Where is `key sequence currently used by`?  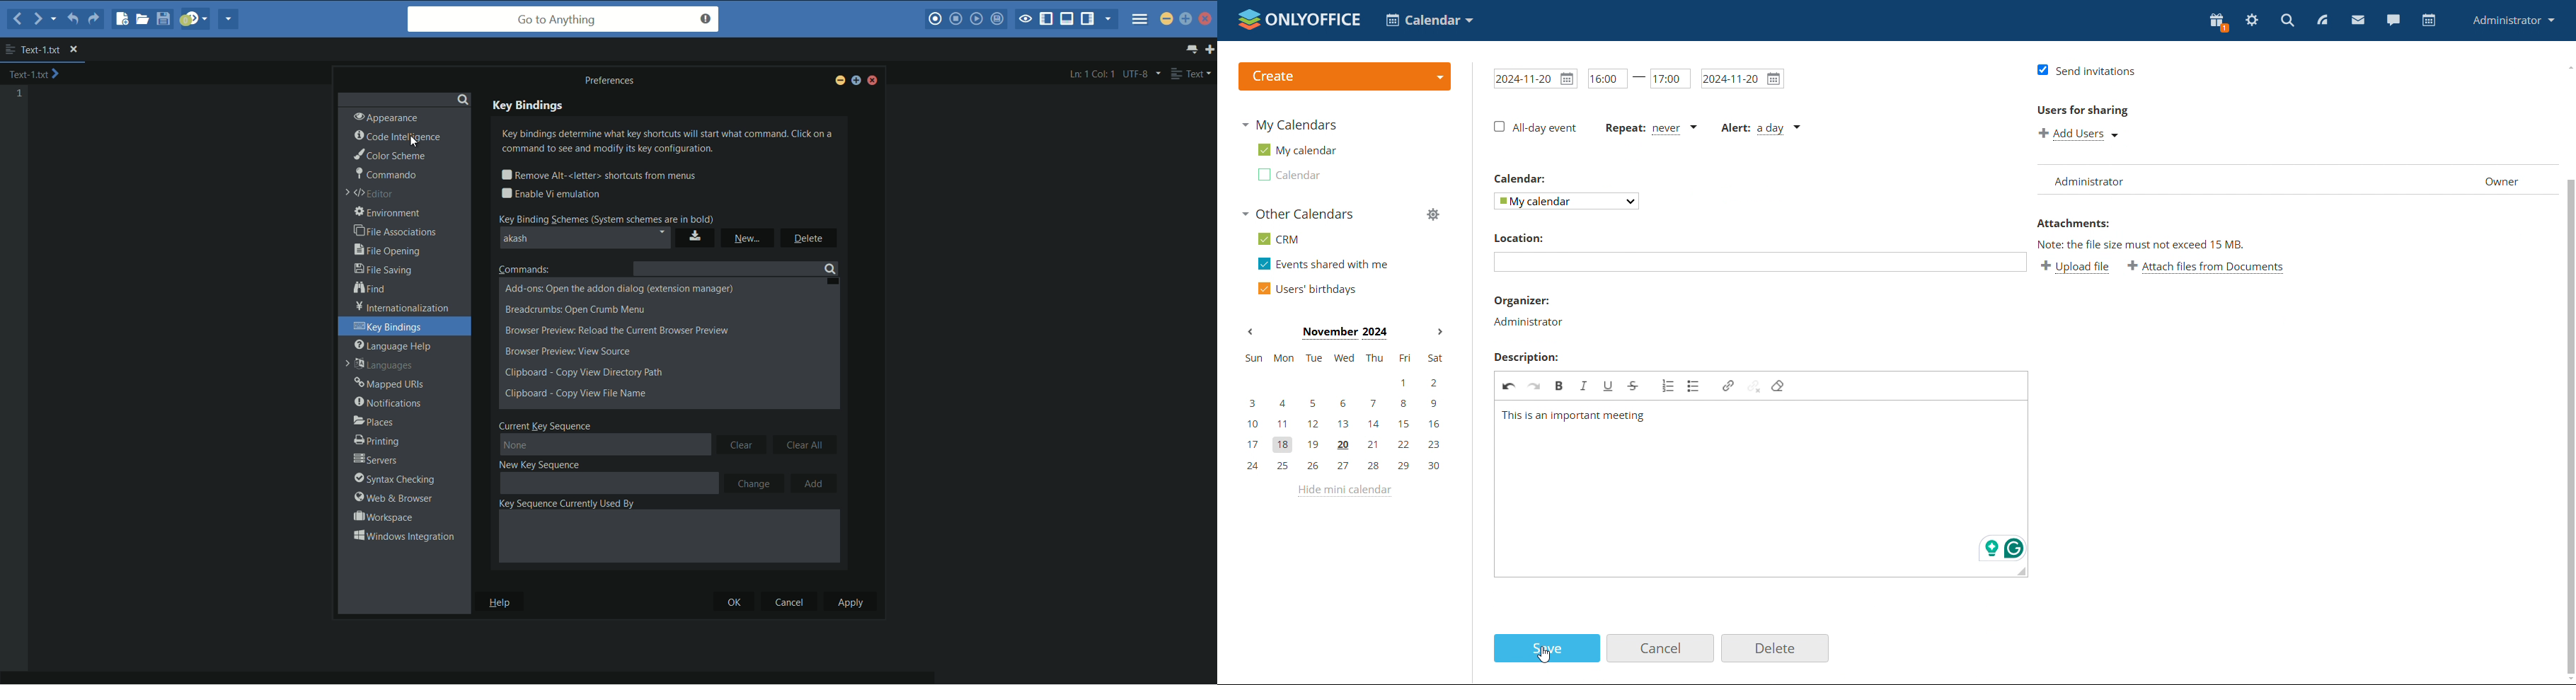
key sequence currently used by is located at coordinates (566, 504).